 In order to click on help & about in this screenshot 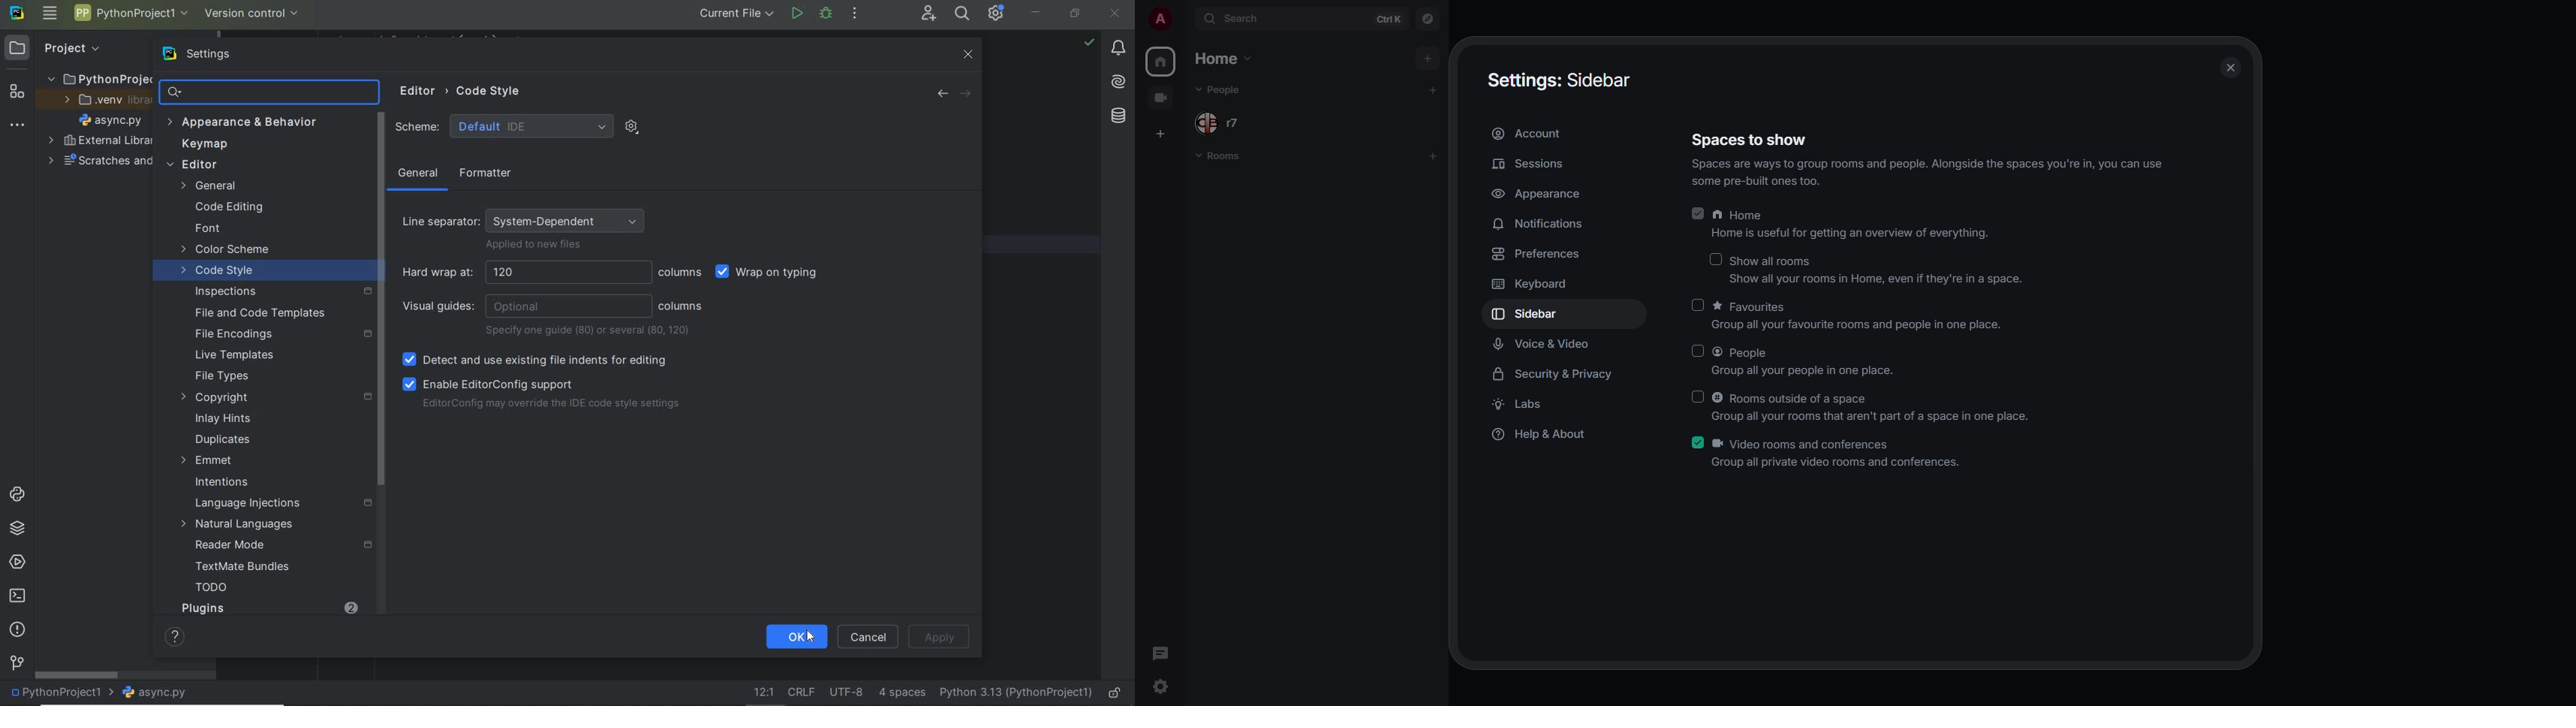, I will do `click(1541, 435)`.